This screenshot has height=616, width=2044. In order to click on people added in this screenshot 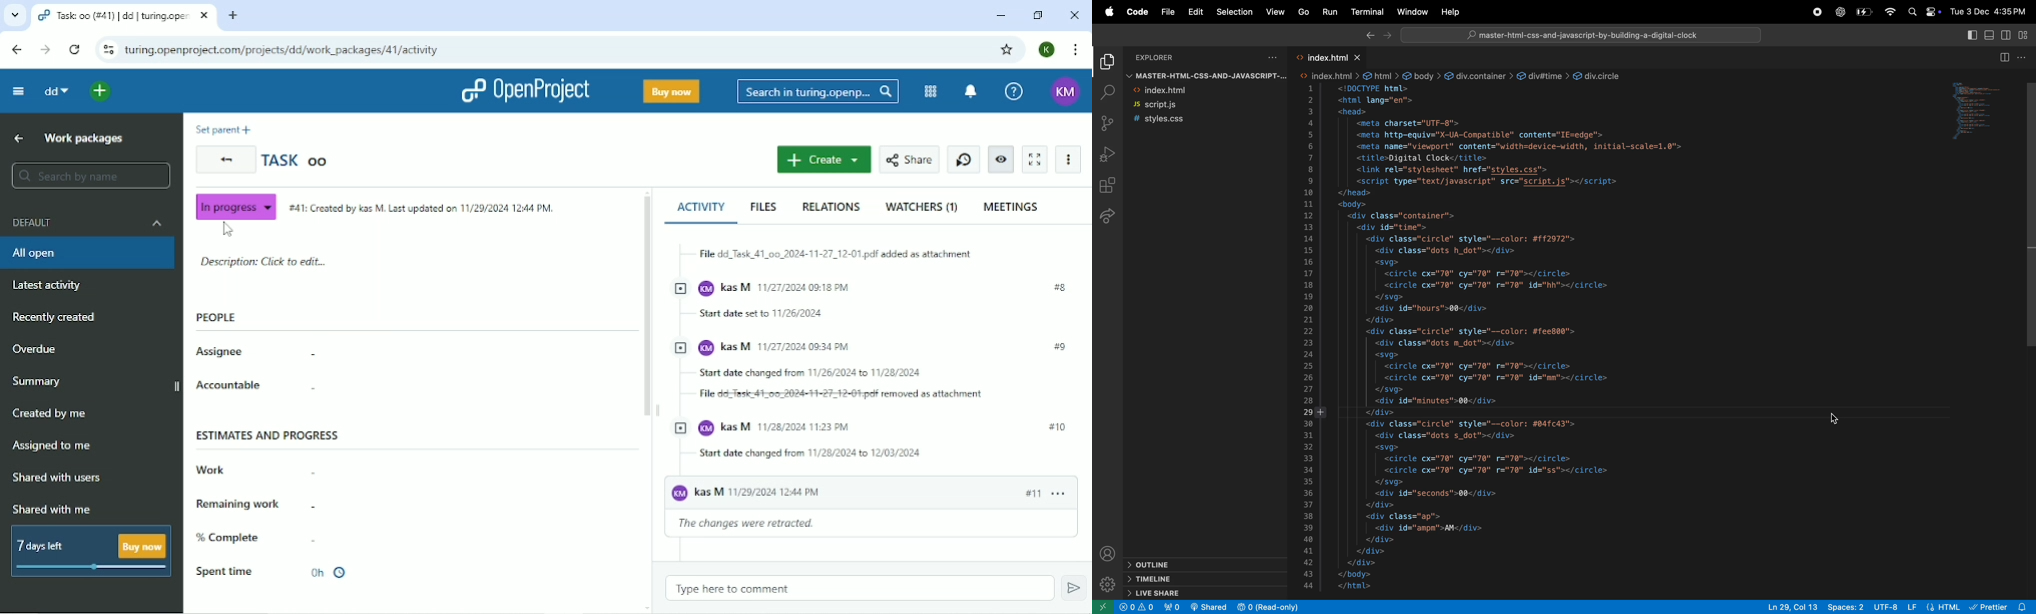, I will do `click(1274, 607)`.